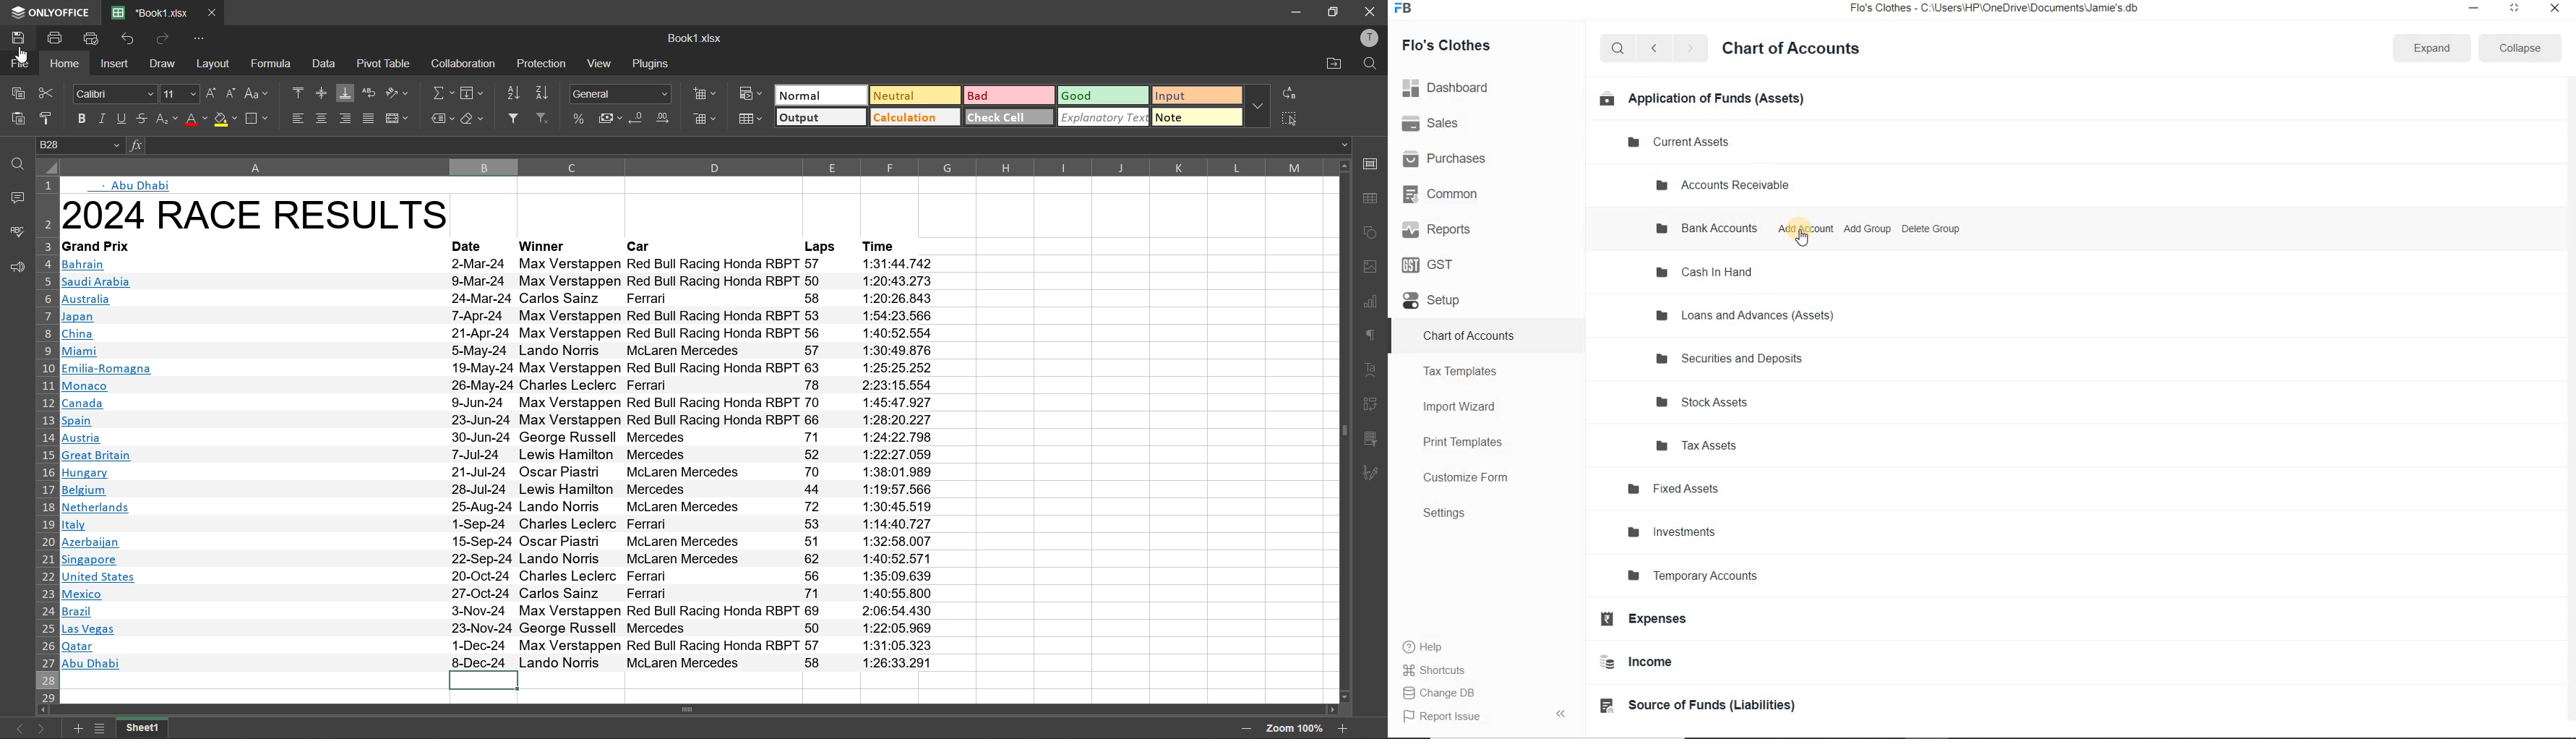 The width and height of the screenshot is (2576, 756). I want to click on Collpase, so click(1560, 713).